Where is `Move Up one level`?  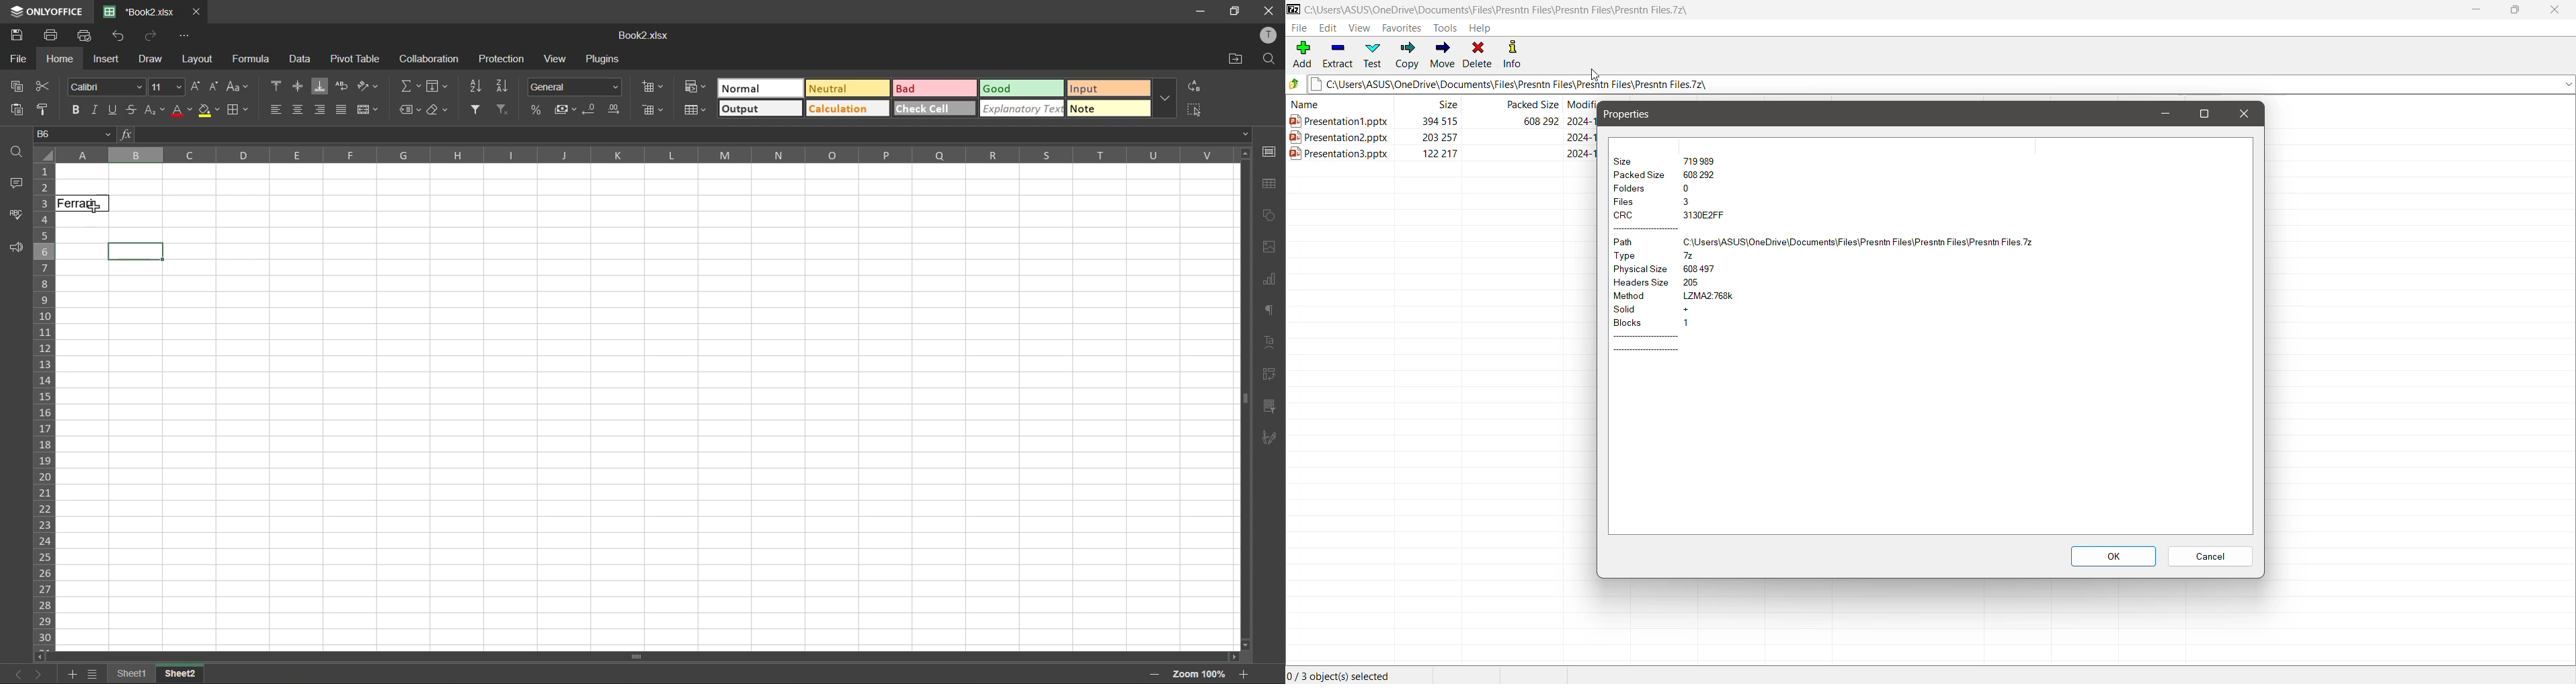 Move Up one level is located at coordinates (1296, 83).